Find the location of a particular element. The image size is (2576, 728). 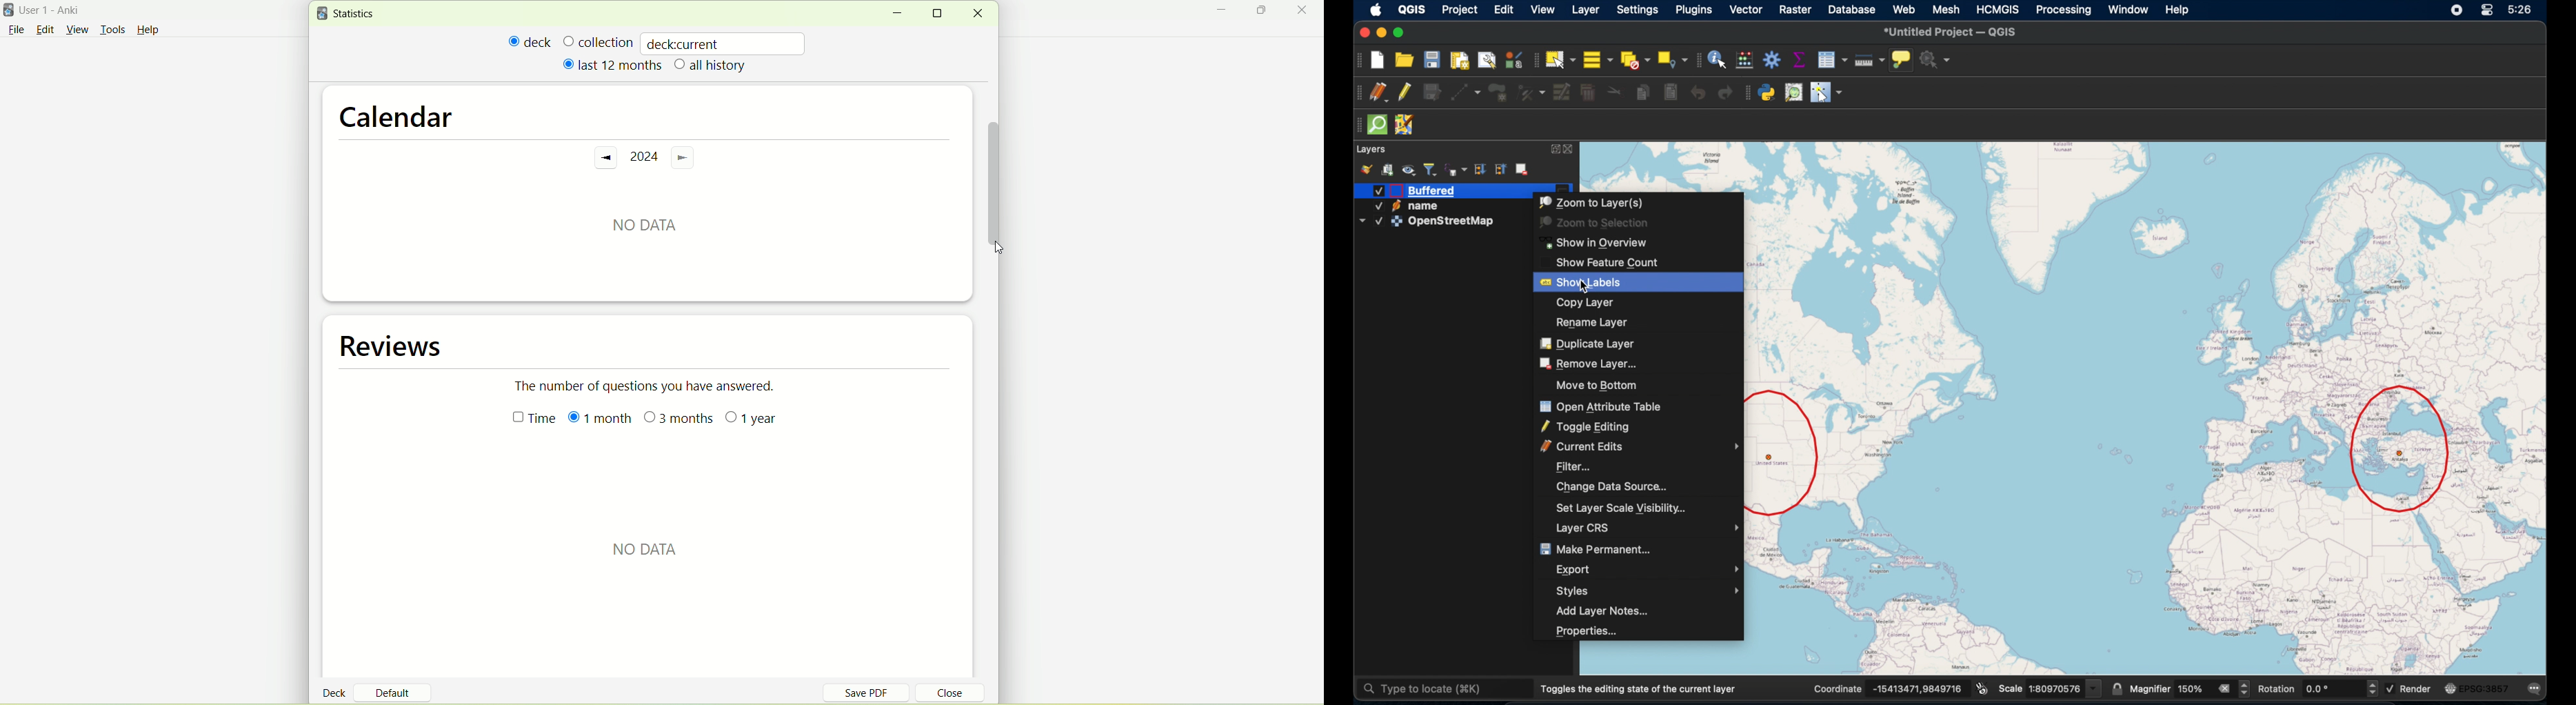

tools is located at coordinates (112, 31).